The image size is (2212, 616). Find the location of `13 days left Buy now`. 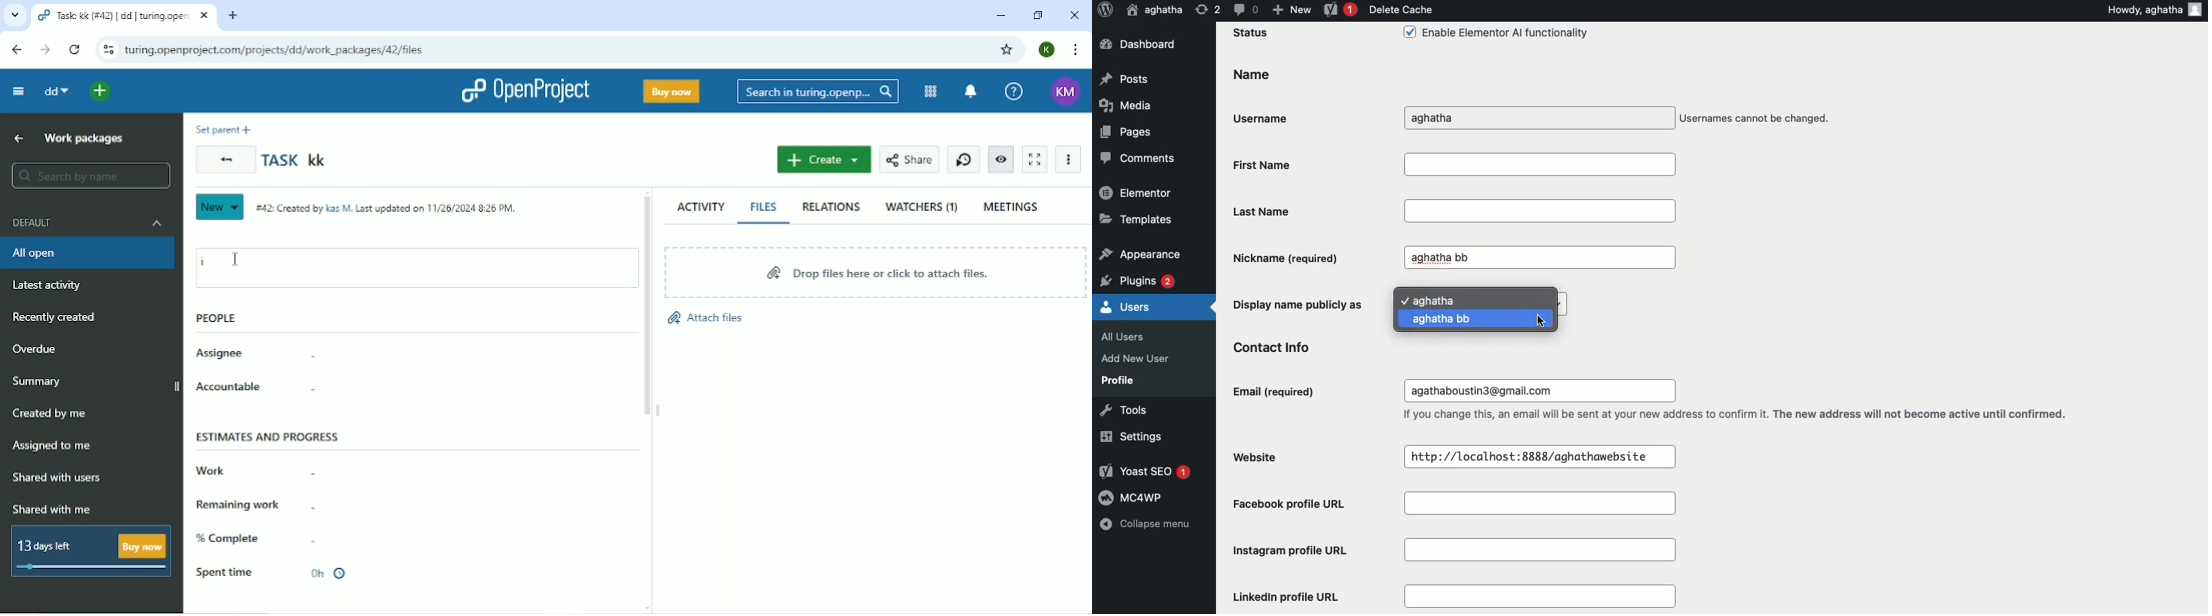

13 days left Buy now is located at coordinates (93, 550).